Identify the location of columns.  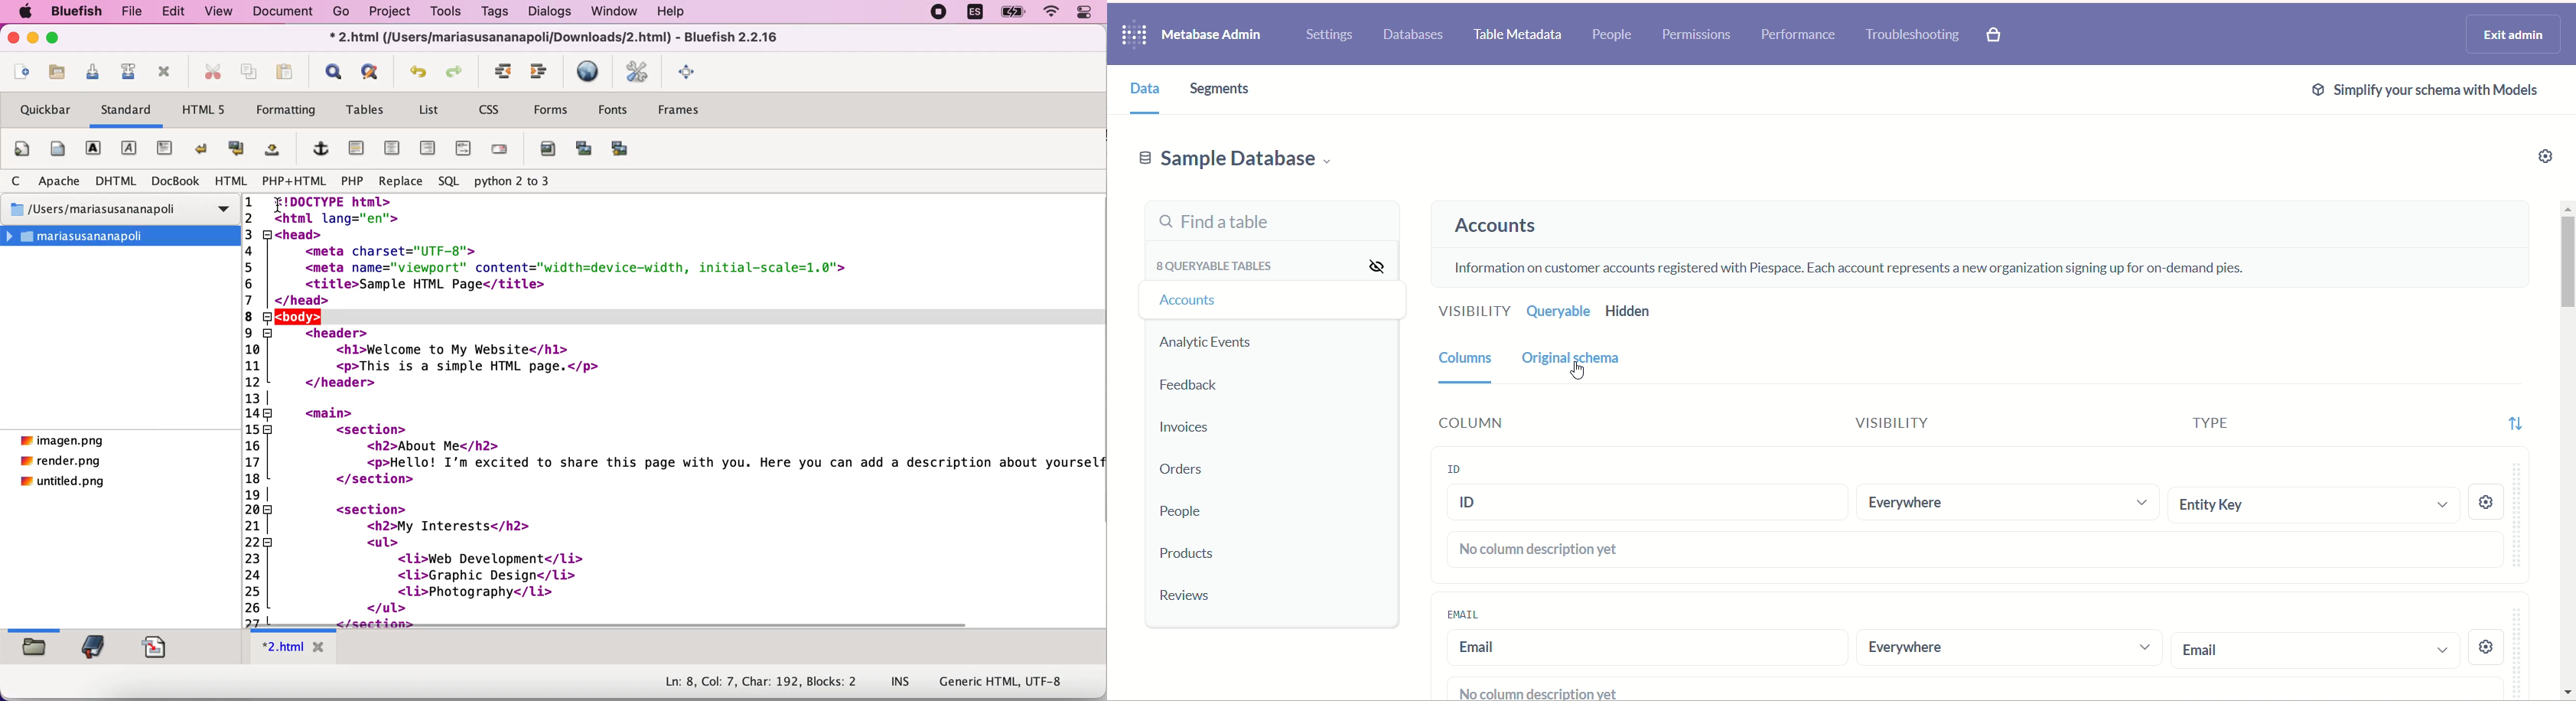
(1460, 363).